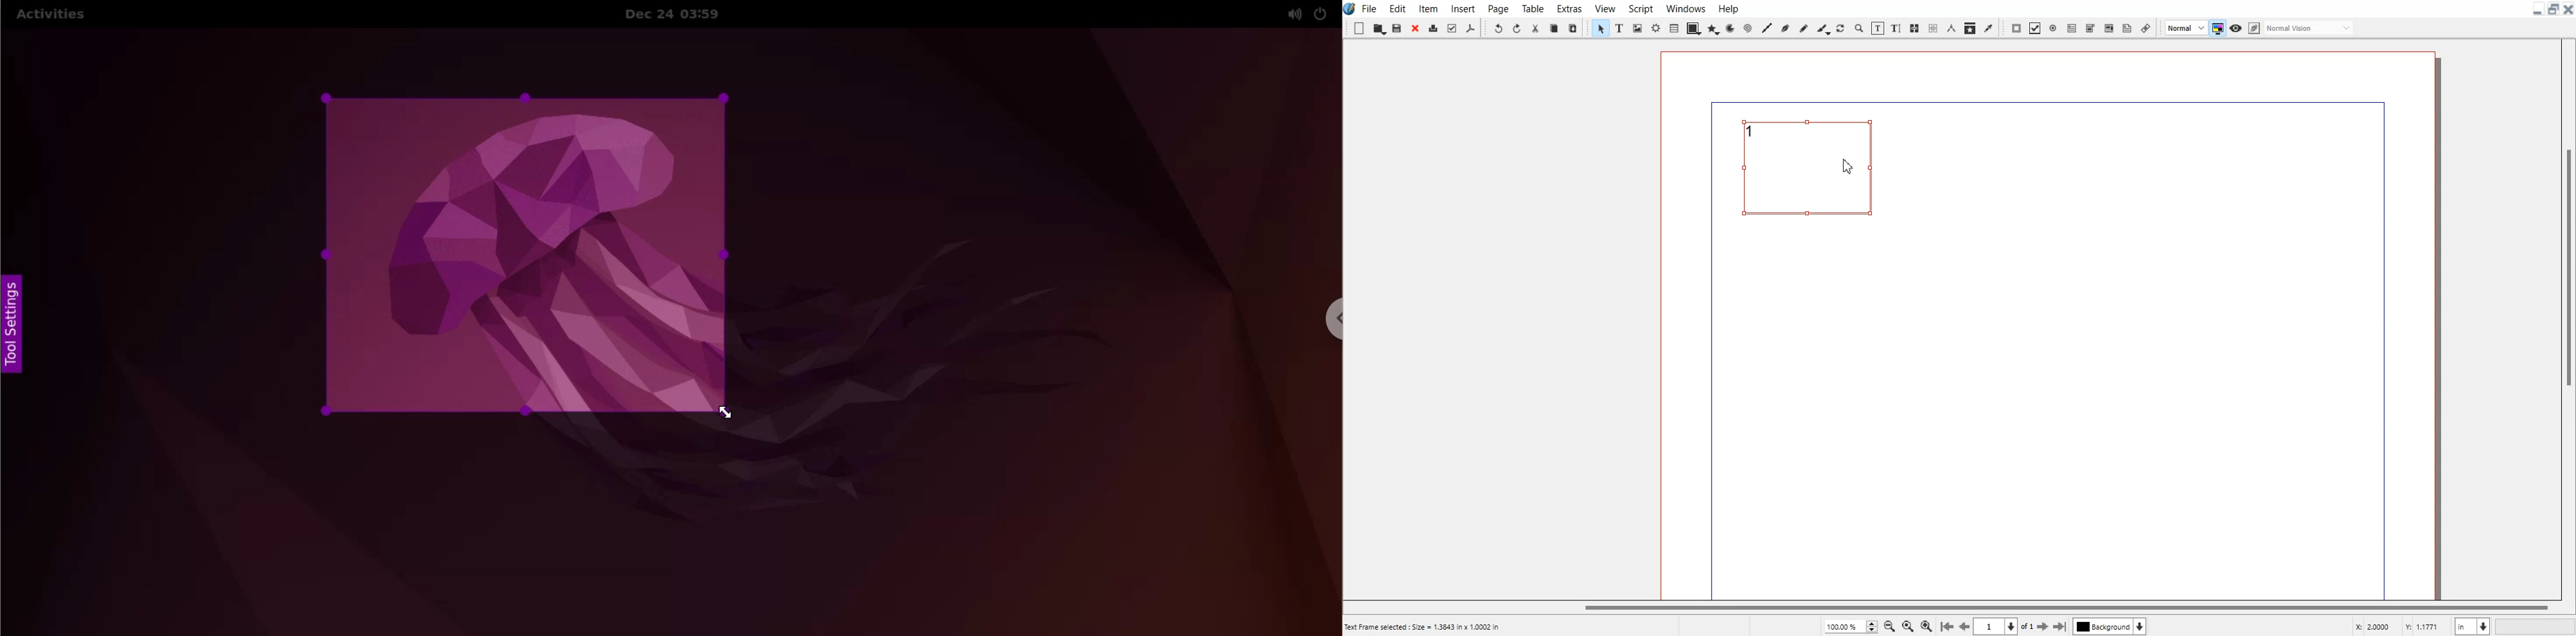  Describe the element at coordinates (2569, 9) in the screenshot. I see `Close` at that location.